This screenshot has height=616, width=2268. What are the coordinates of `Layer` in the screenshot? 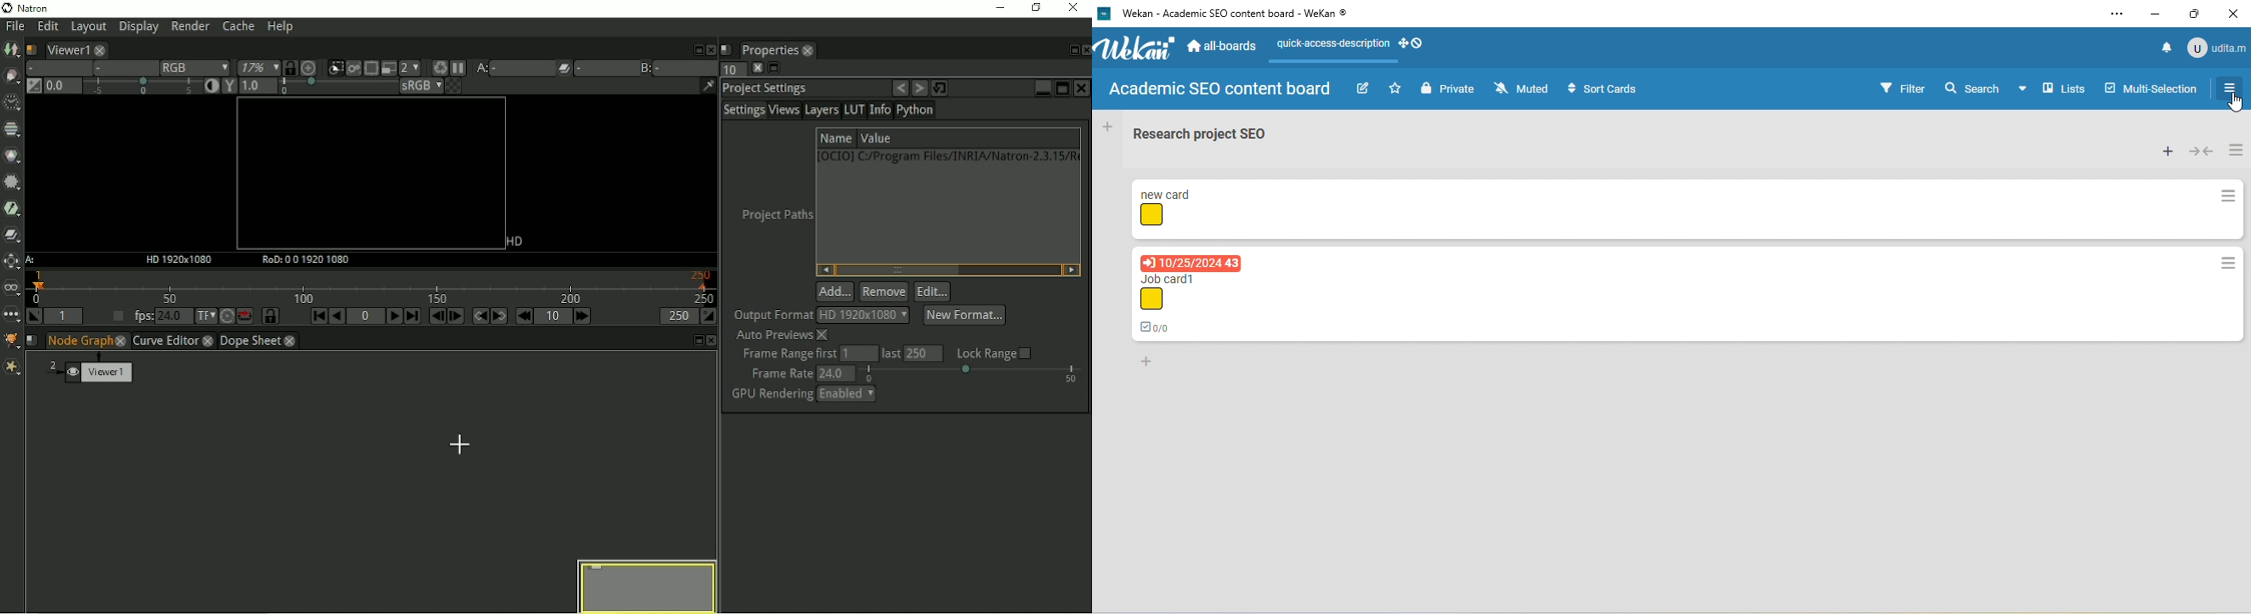 It's located at (55, 68).